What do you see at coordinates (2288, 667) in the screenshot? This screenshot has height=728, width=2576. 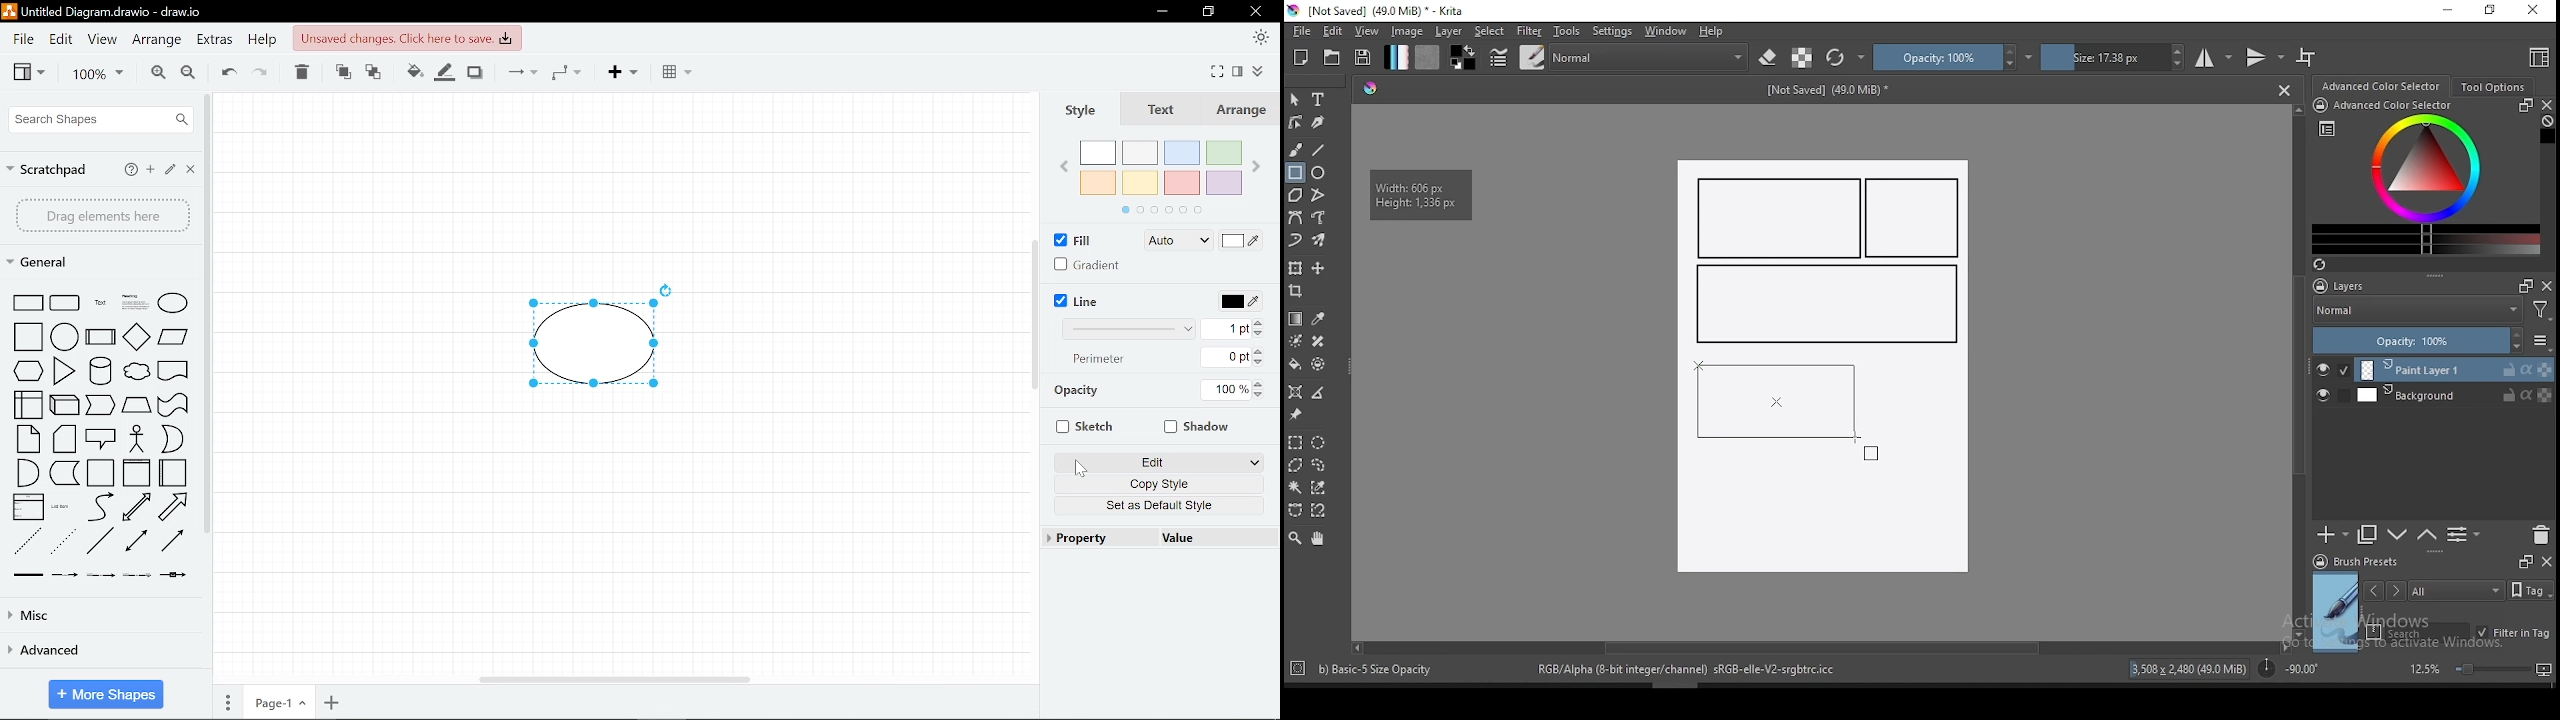 I see `rotation` at bounding box center [2288, 667].